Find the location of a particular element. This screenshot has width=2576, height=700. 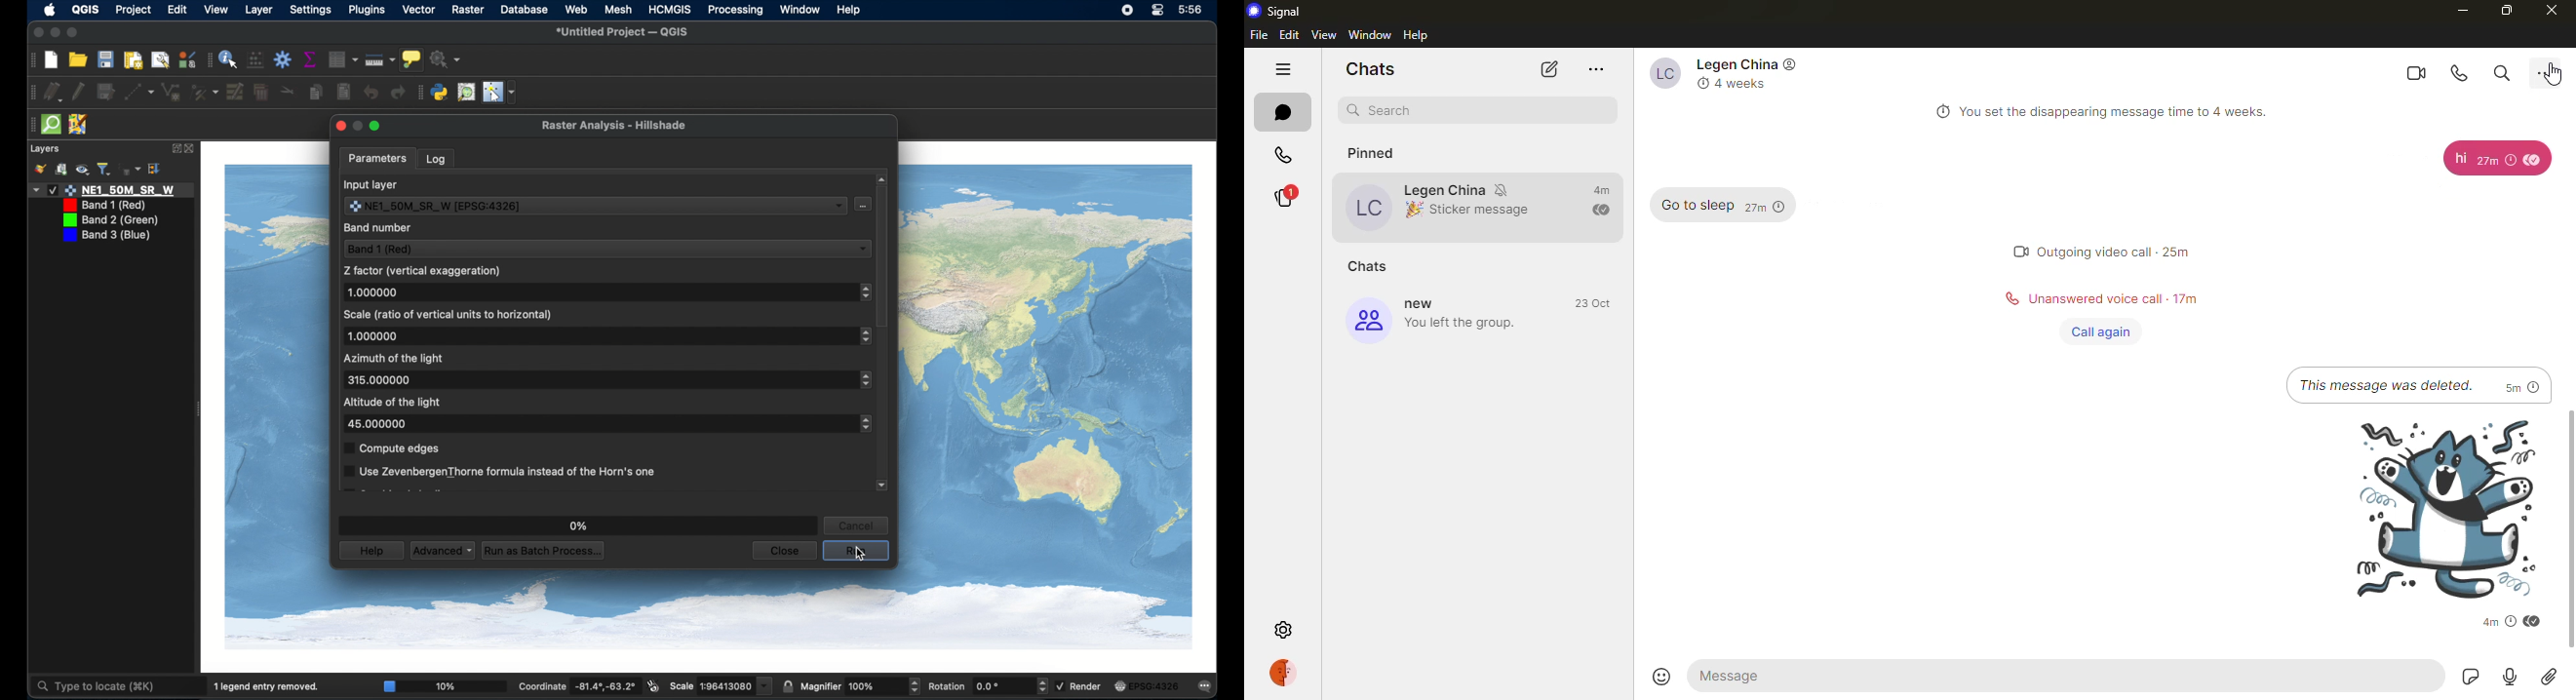

filter legend by expression is located at coordinates (130, 169).